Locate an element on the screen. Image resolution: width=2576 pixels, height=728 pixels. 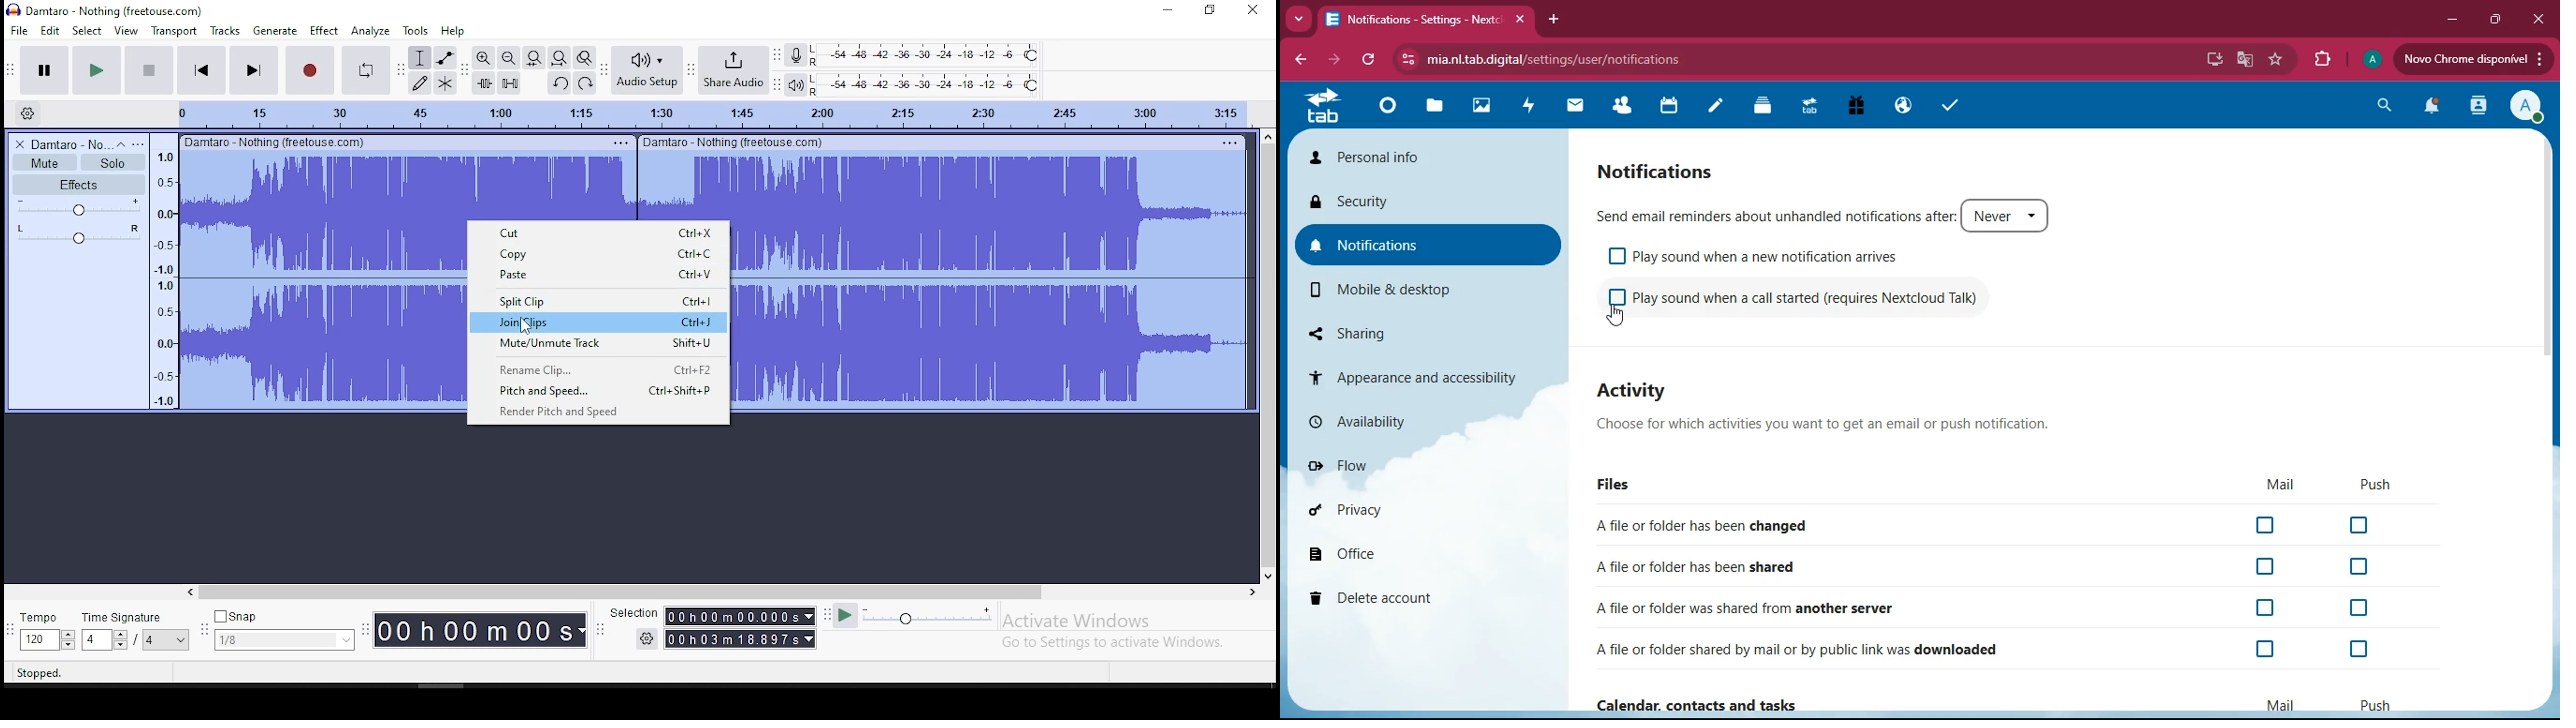
tracks is located at coordinates (225, 31).